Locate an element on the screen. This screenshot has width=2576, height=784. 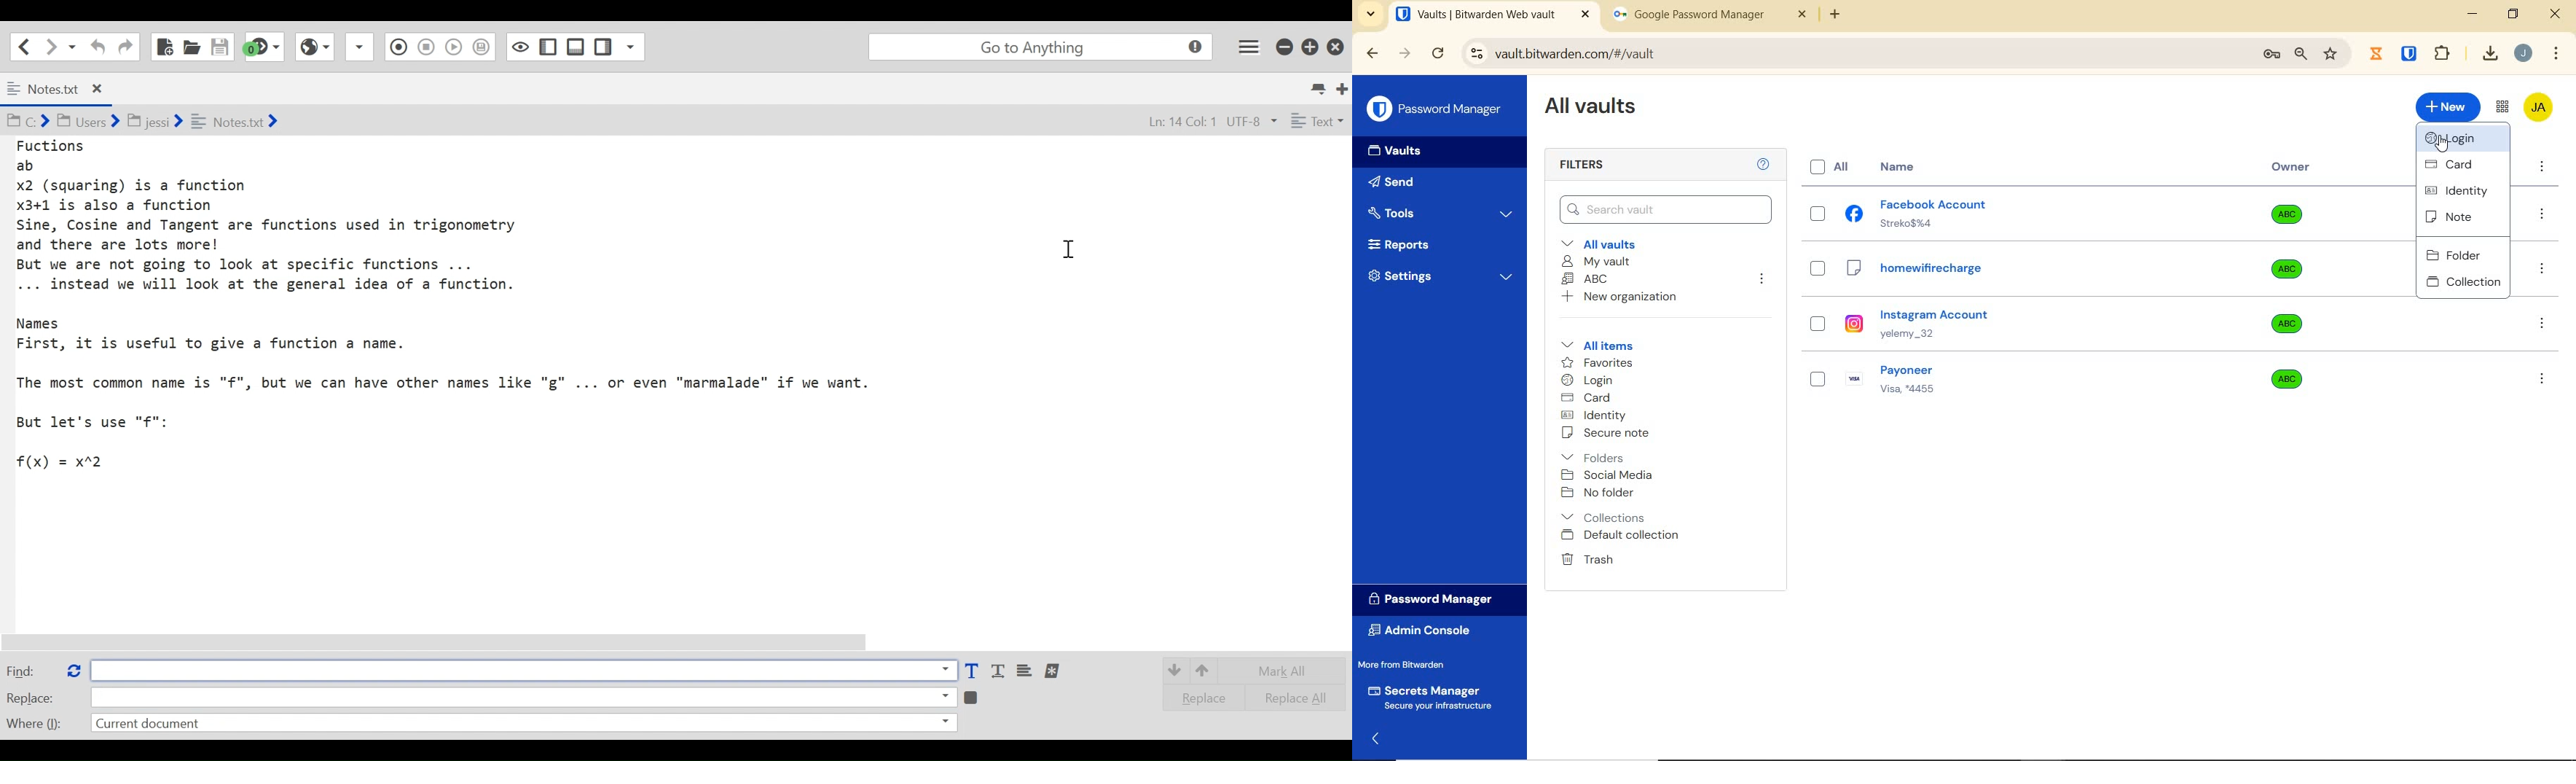
open tab is located at coordinates (1493, 15).